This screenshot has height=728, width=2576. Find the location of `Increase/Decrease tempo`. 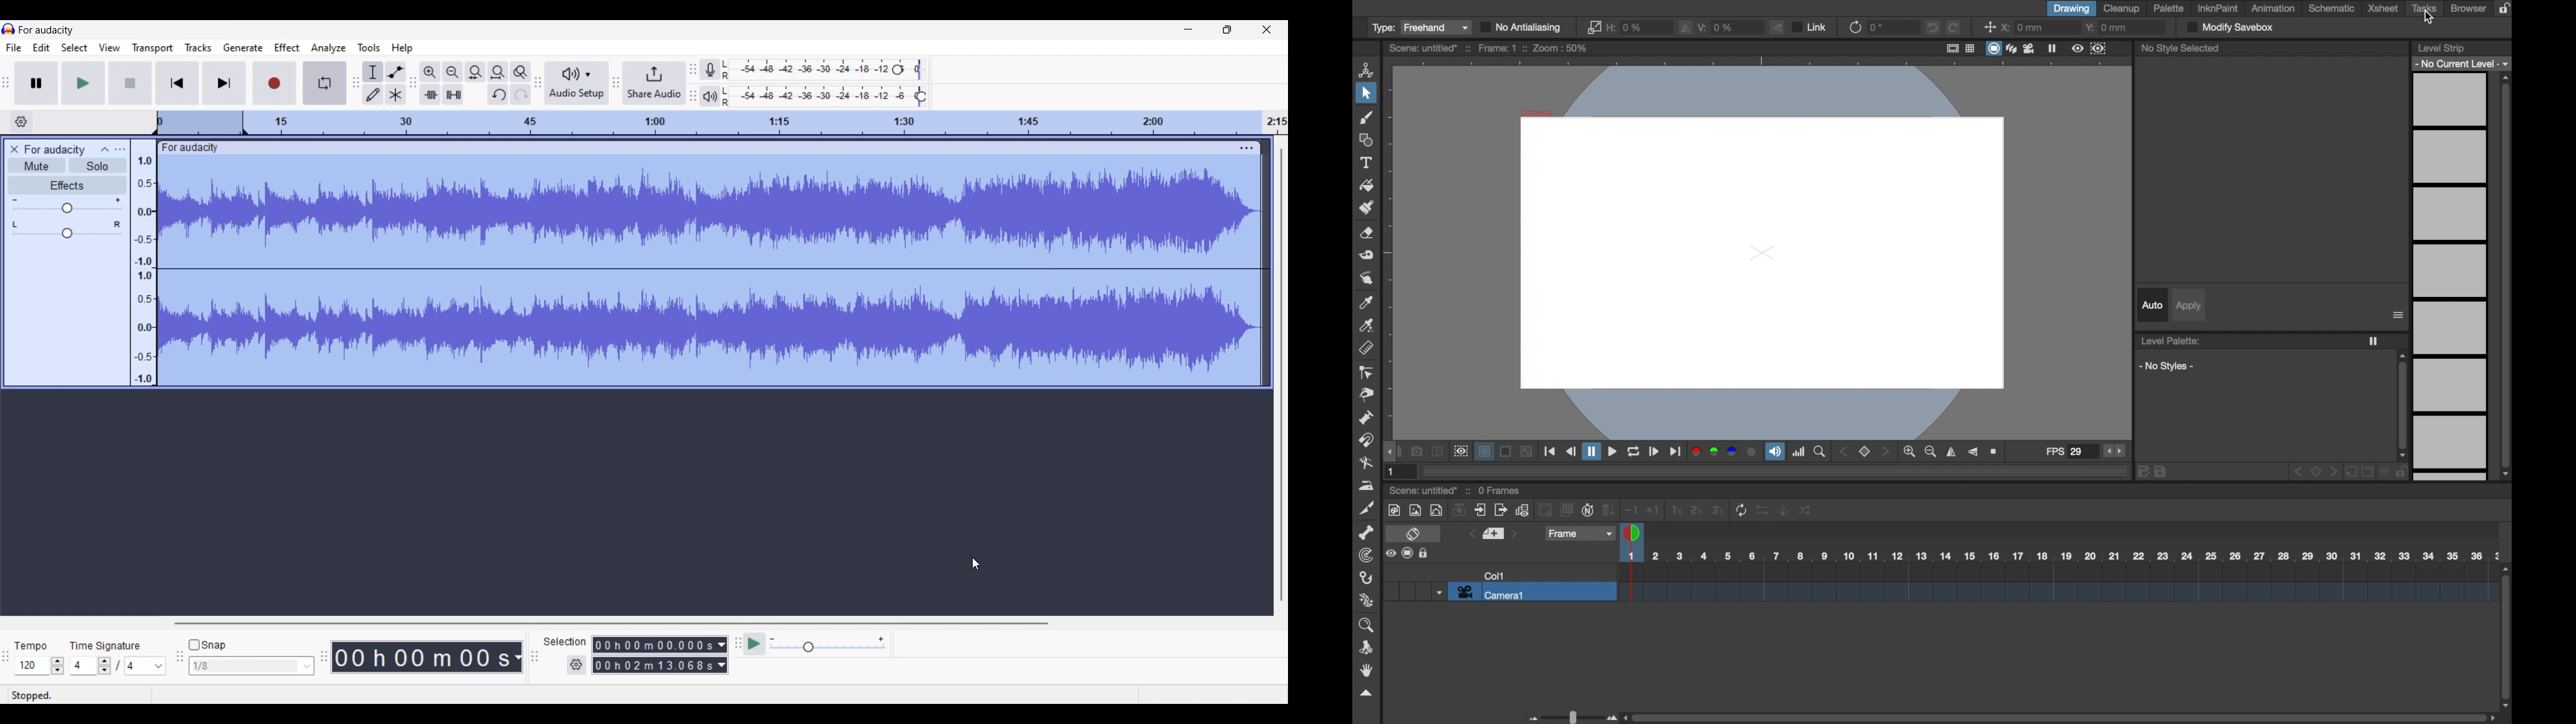

Increase/Decrease tempo is located at coordinates (58, 666).